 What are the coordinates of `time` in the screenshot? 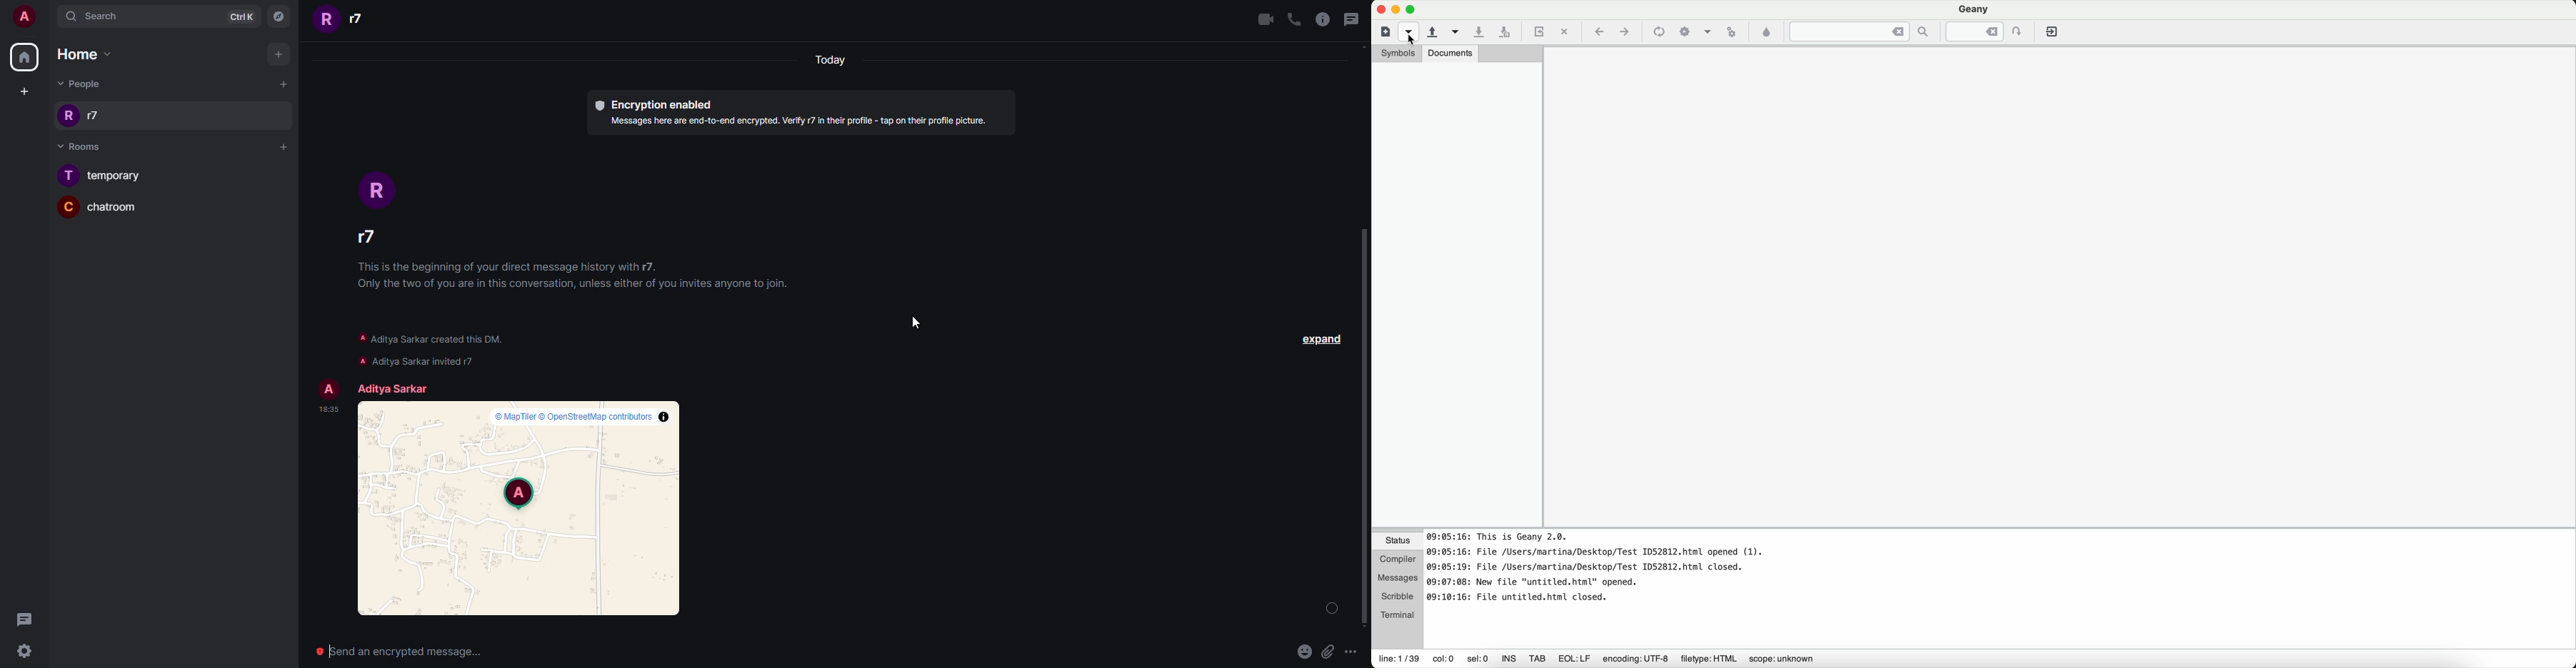 It's located at (328, 409).